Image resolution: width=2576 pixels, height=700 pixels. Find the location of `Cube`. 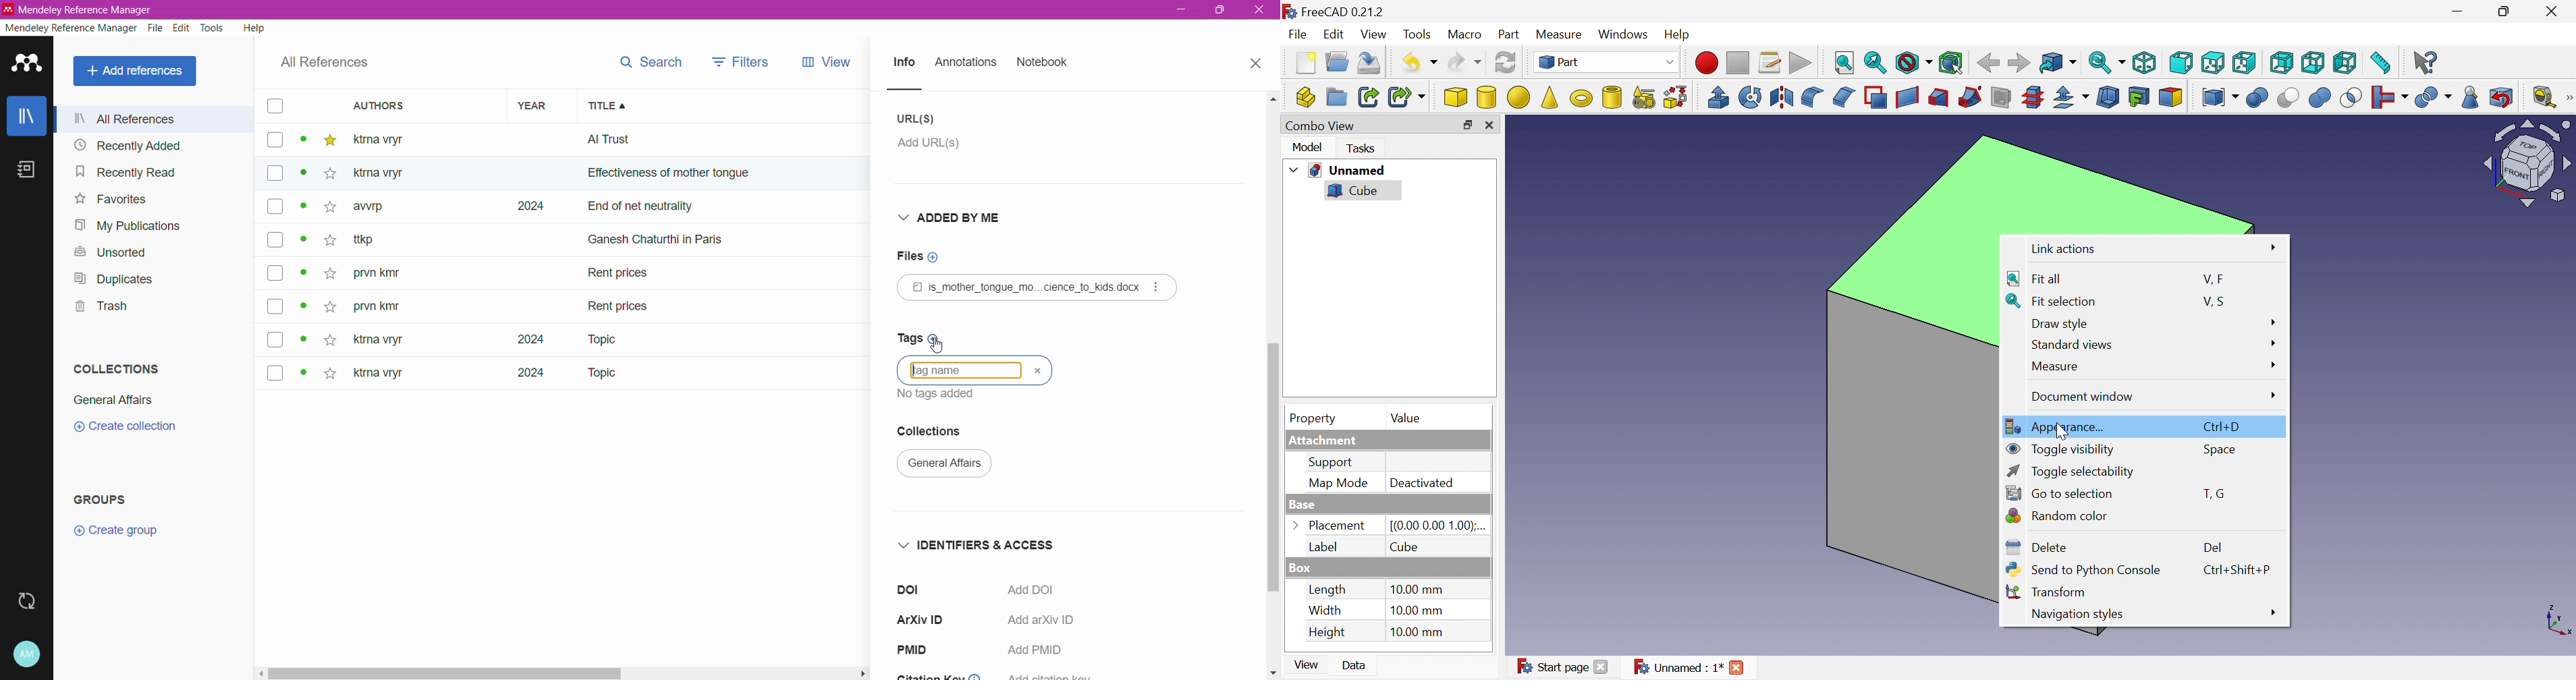

Cube is located at coordinates (1406, 546).